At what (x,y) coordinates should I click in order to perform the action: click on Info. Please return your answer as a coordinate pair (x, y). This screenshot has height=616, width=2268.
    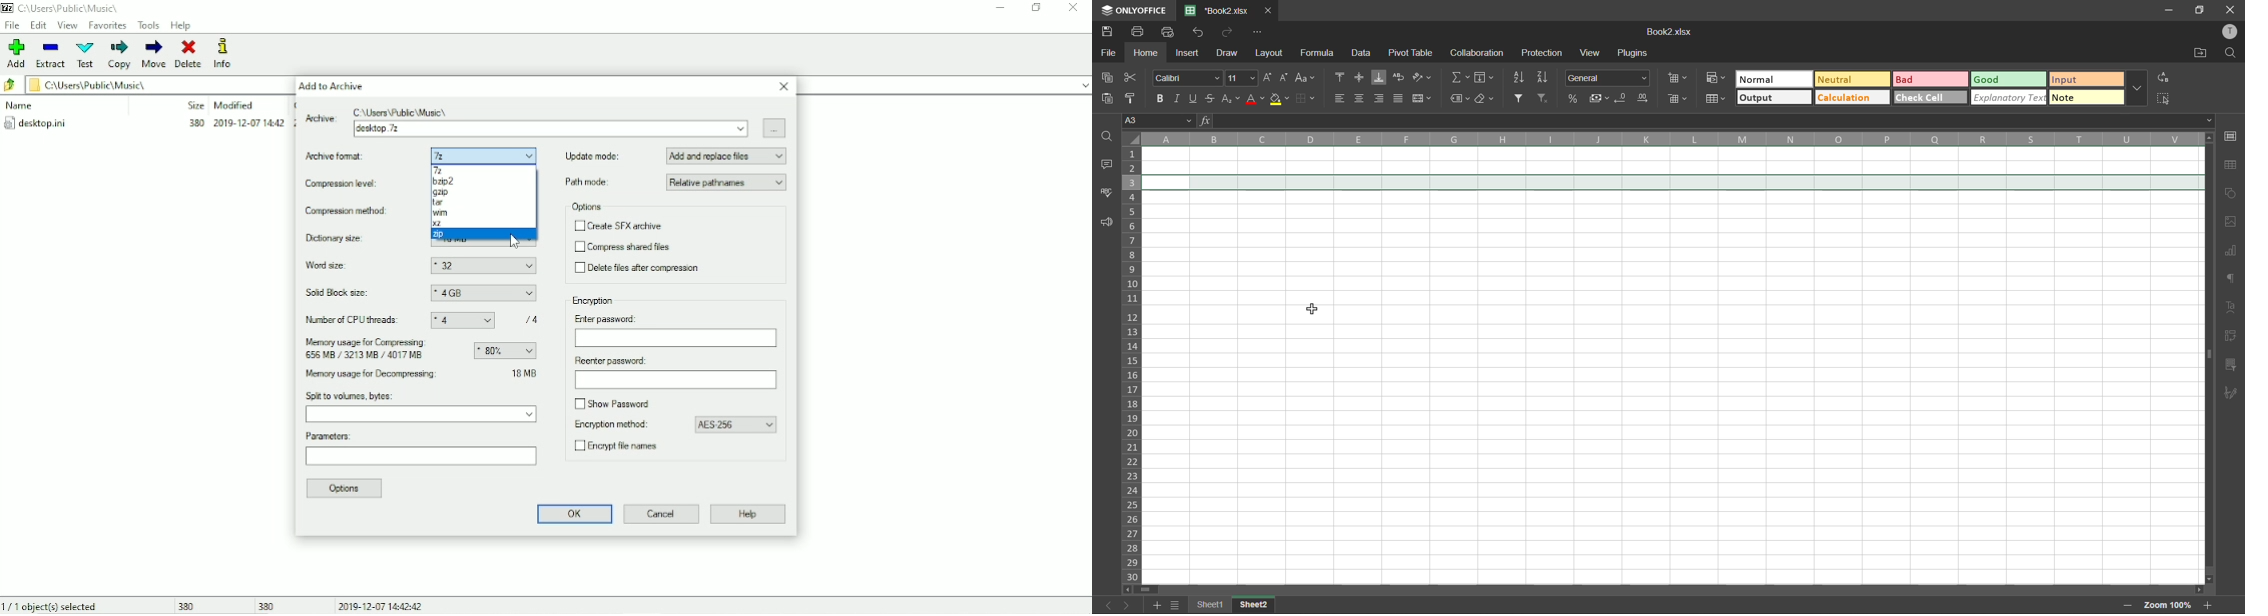
    Looking at the image, I should click on (231, 53).